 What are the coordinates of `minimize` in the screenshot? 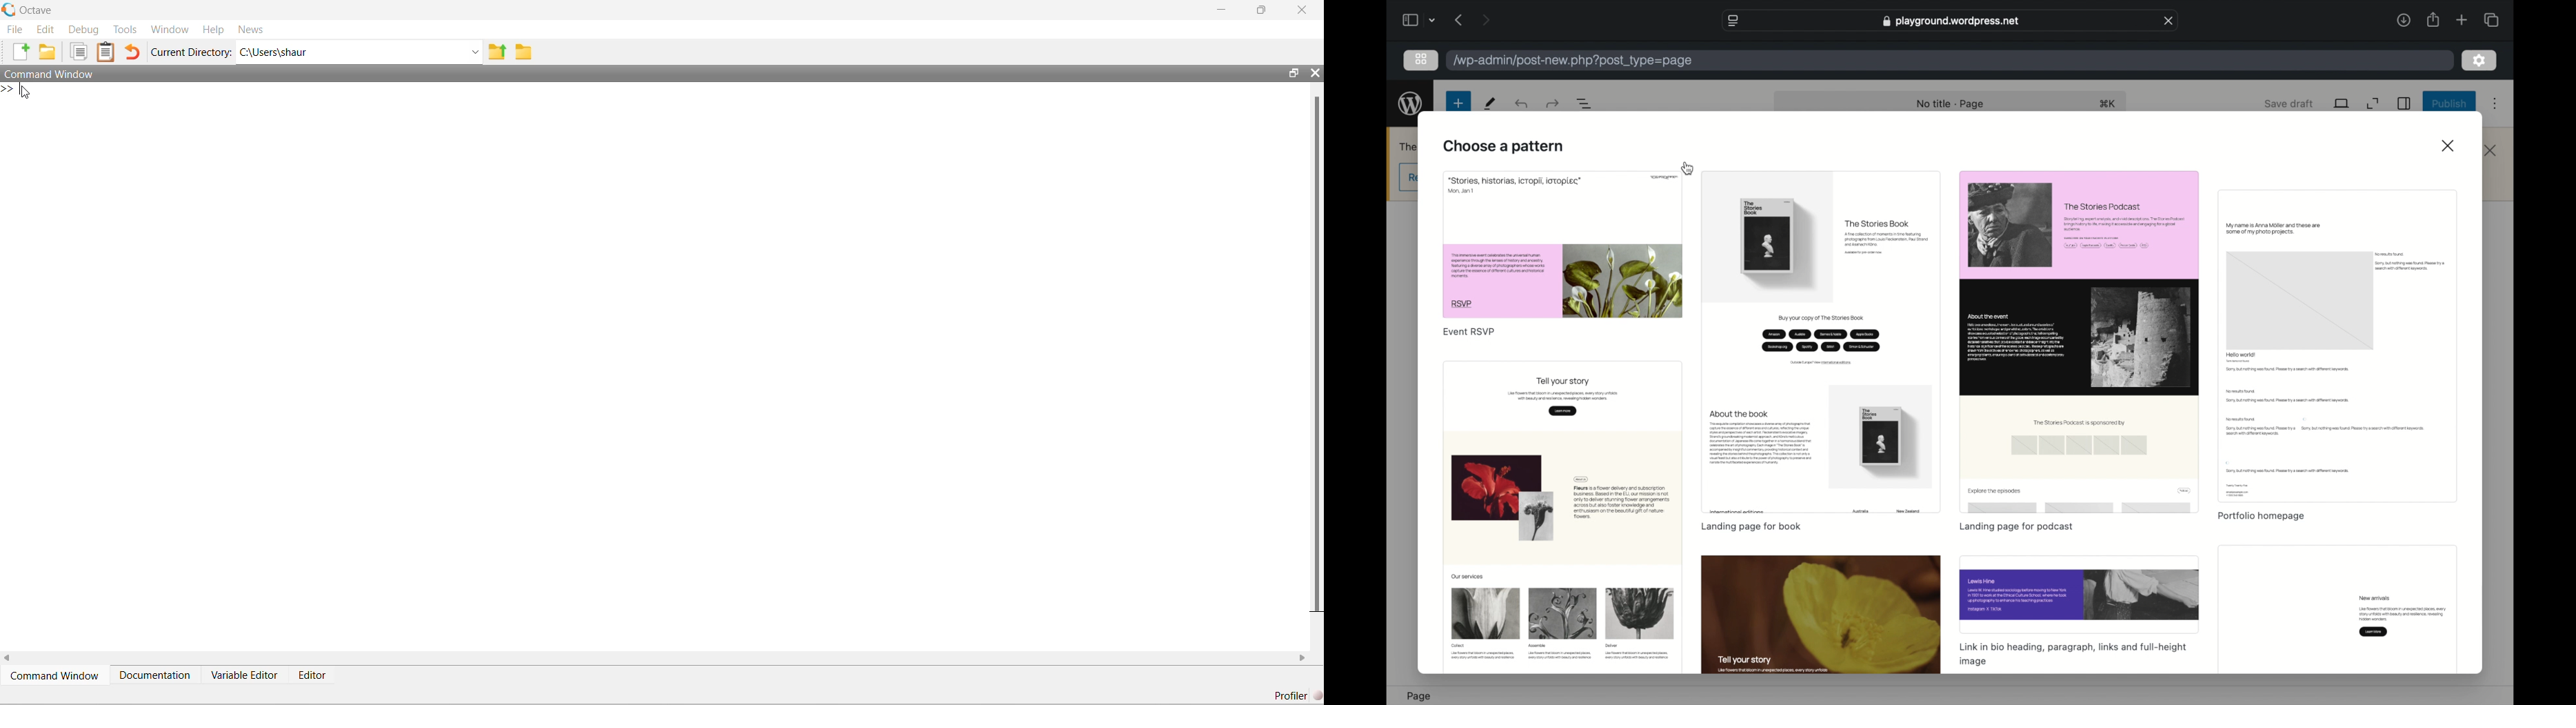 It's located at (1222, 9).